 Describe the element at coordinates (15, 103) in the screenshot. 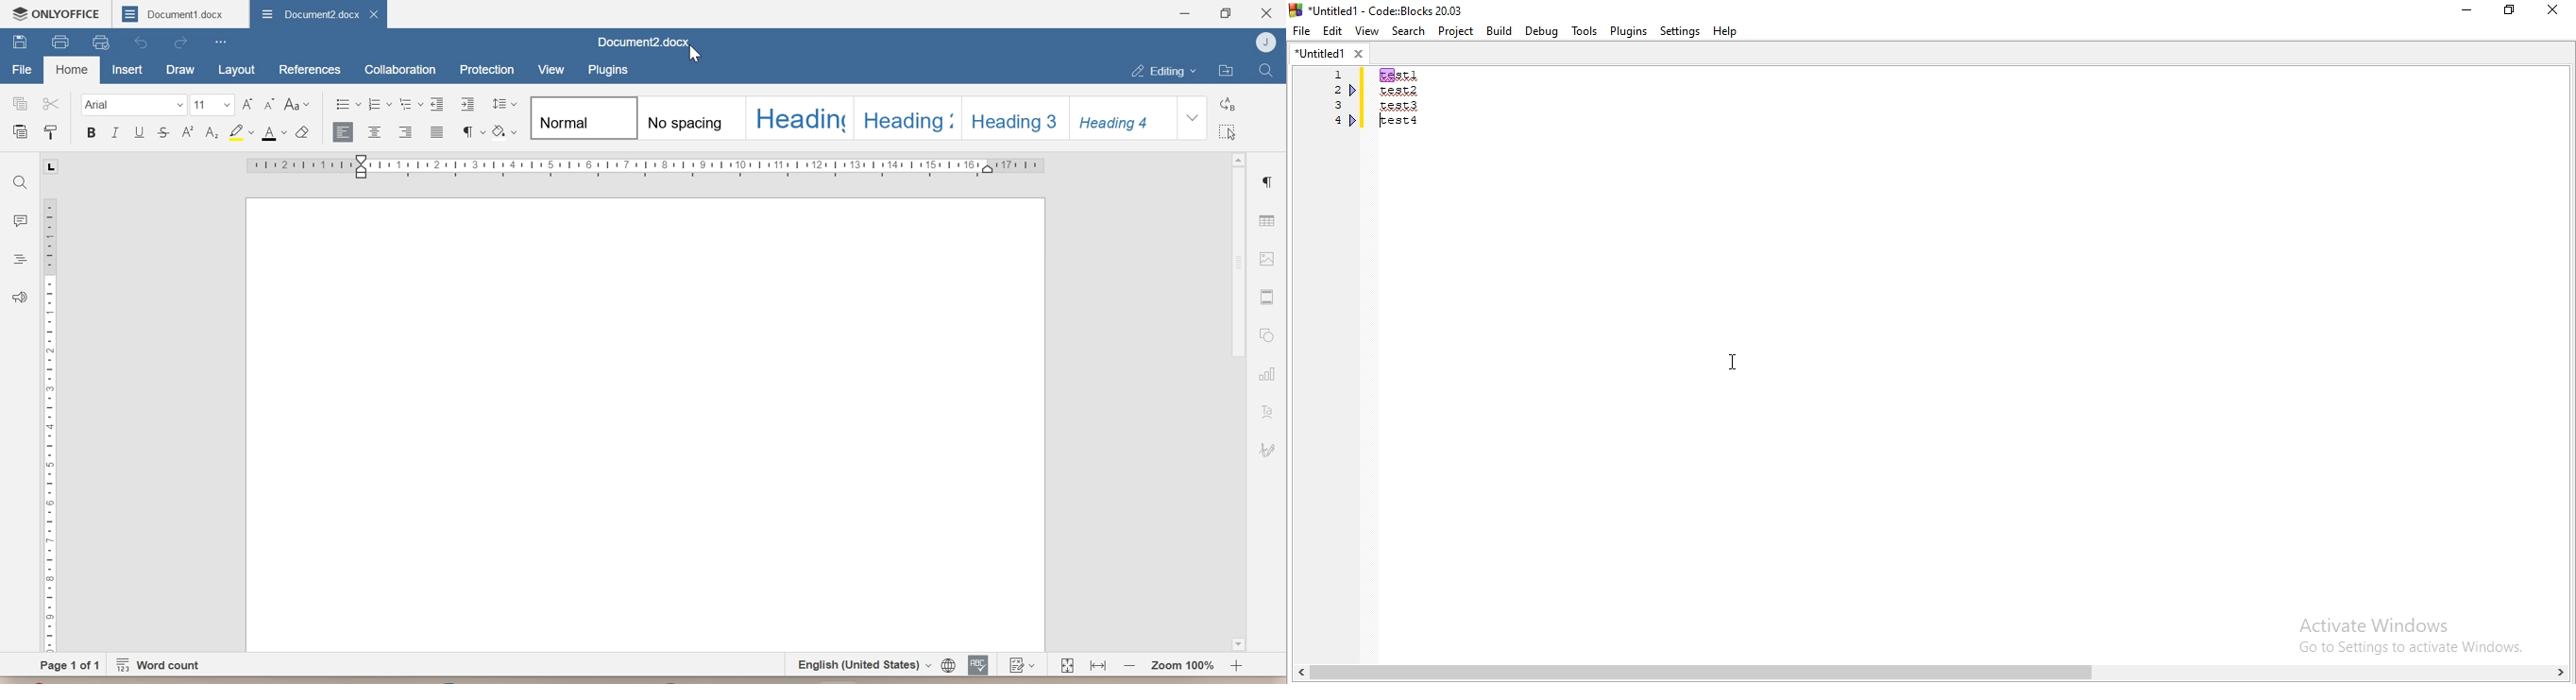

I see `Copy` at that location.